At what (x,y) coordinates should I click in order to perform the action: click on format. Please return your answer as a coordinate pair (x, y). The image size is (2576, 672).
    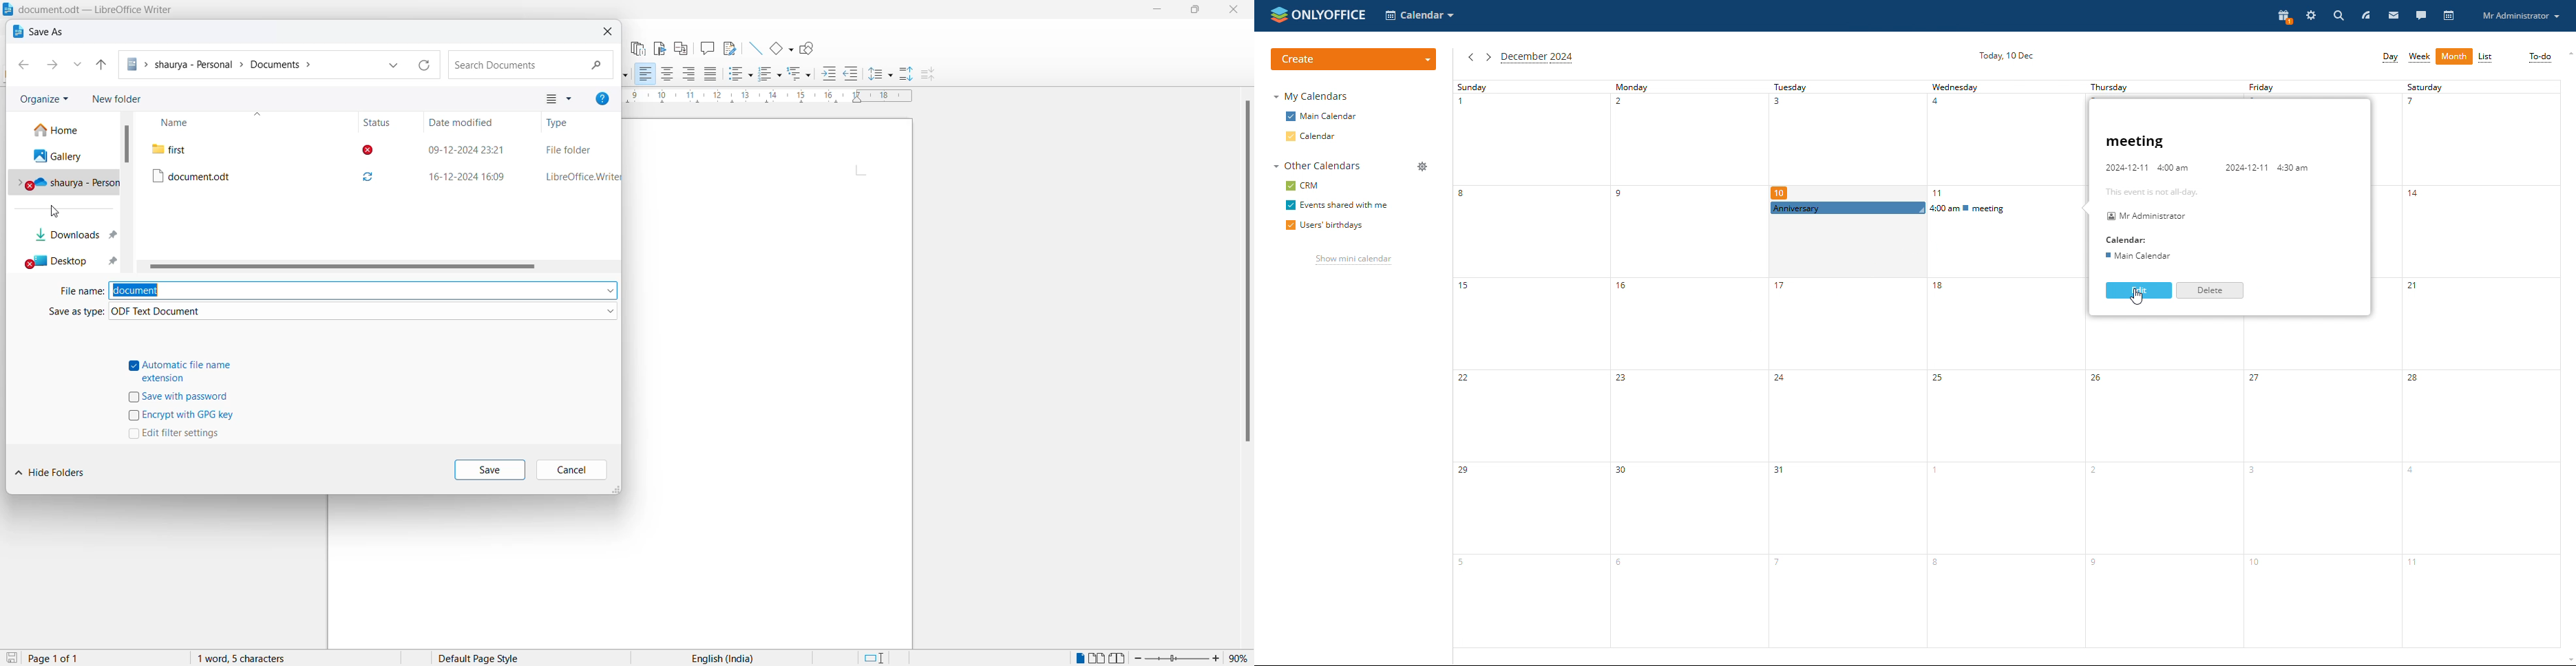
    Looking at the image, I should click on (363, 313).